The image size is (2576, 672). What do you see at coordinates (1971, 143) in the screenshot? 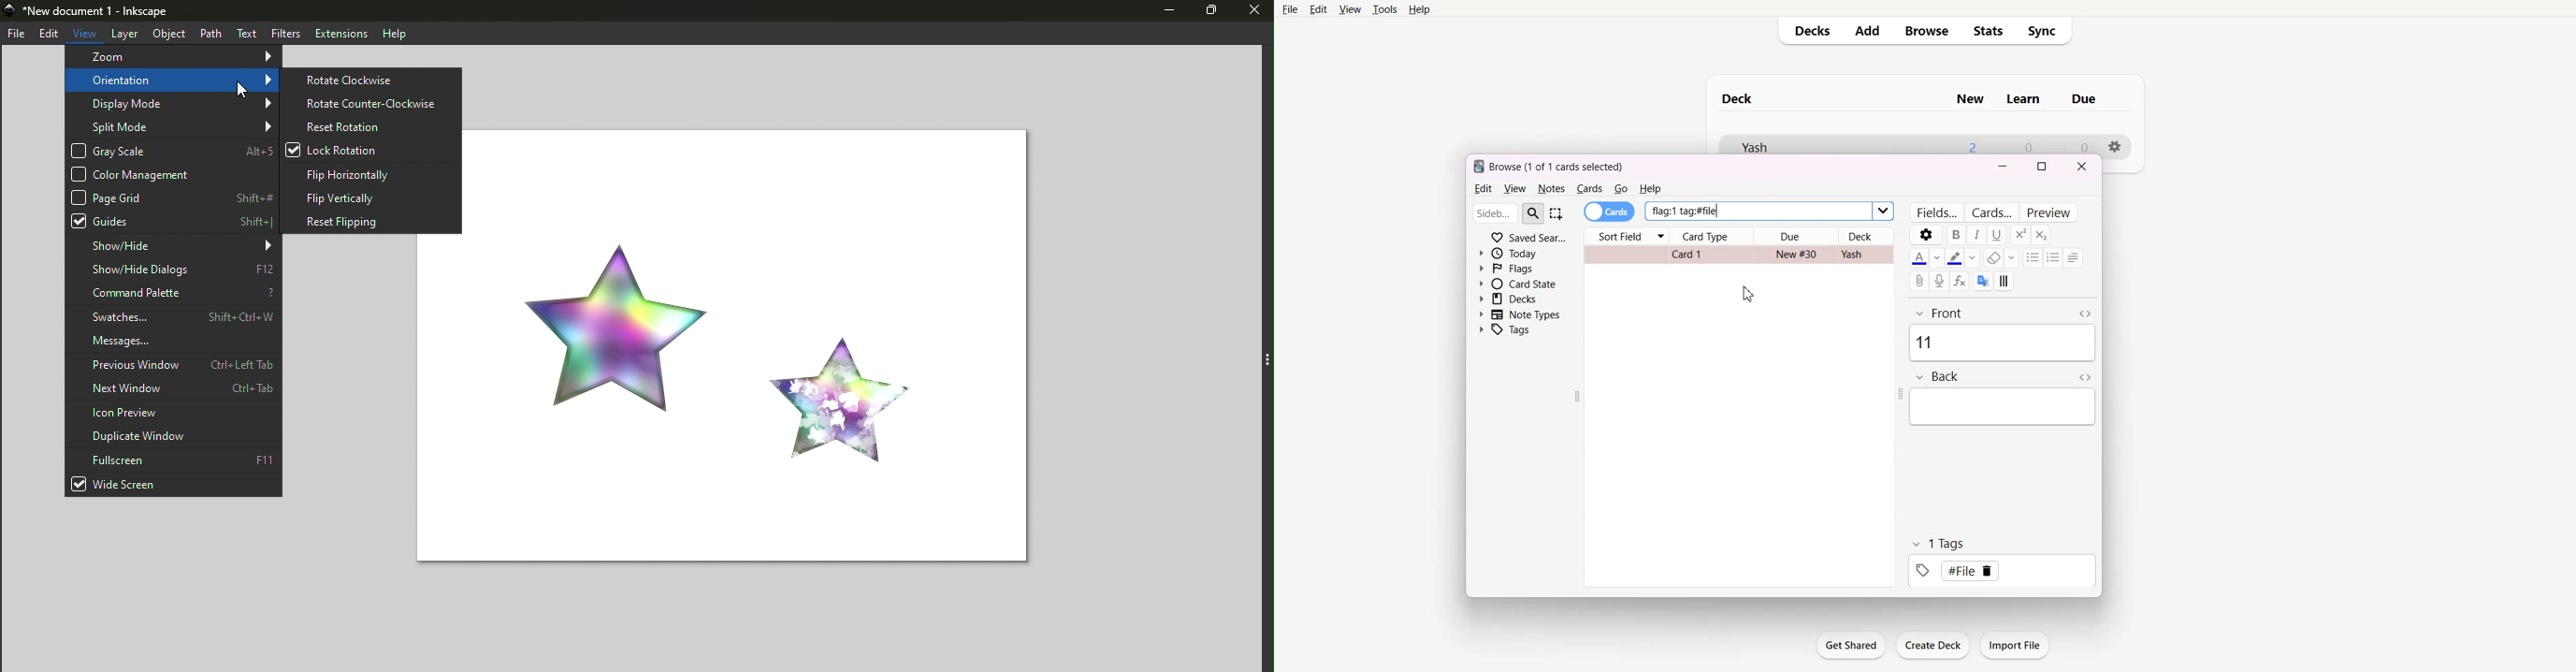
I see `2` at bounding box center [1971, 143].